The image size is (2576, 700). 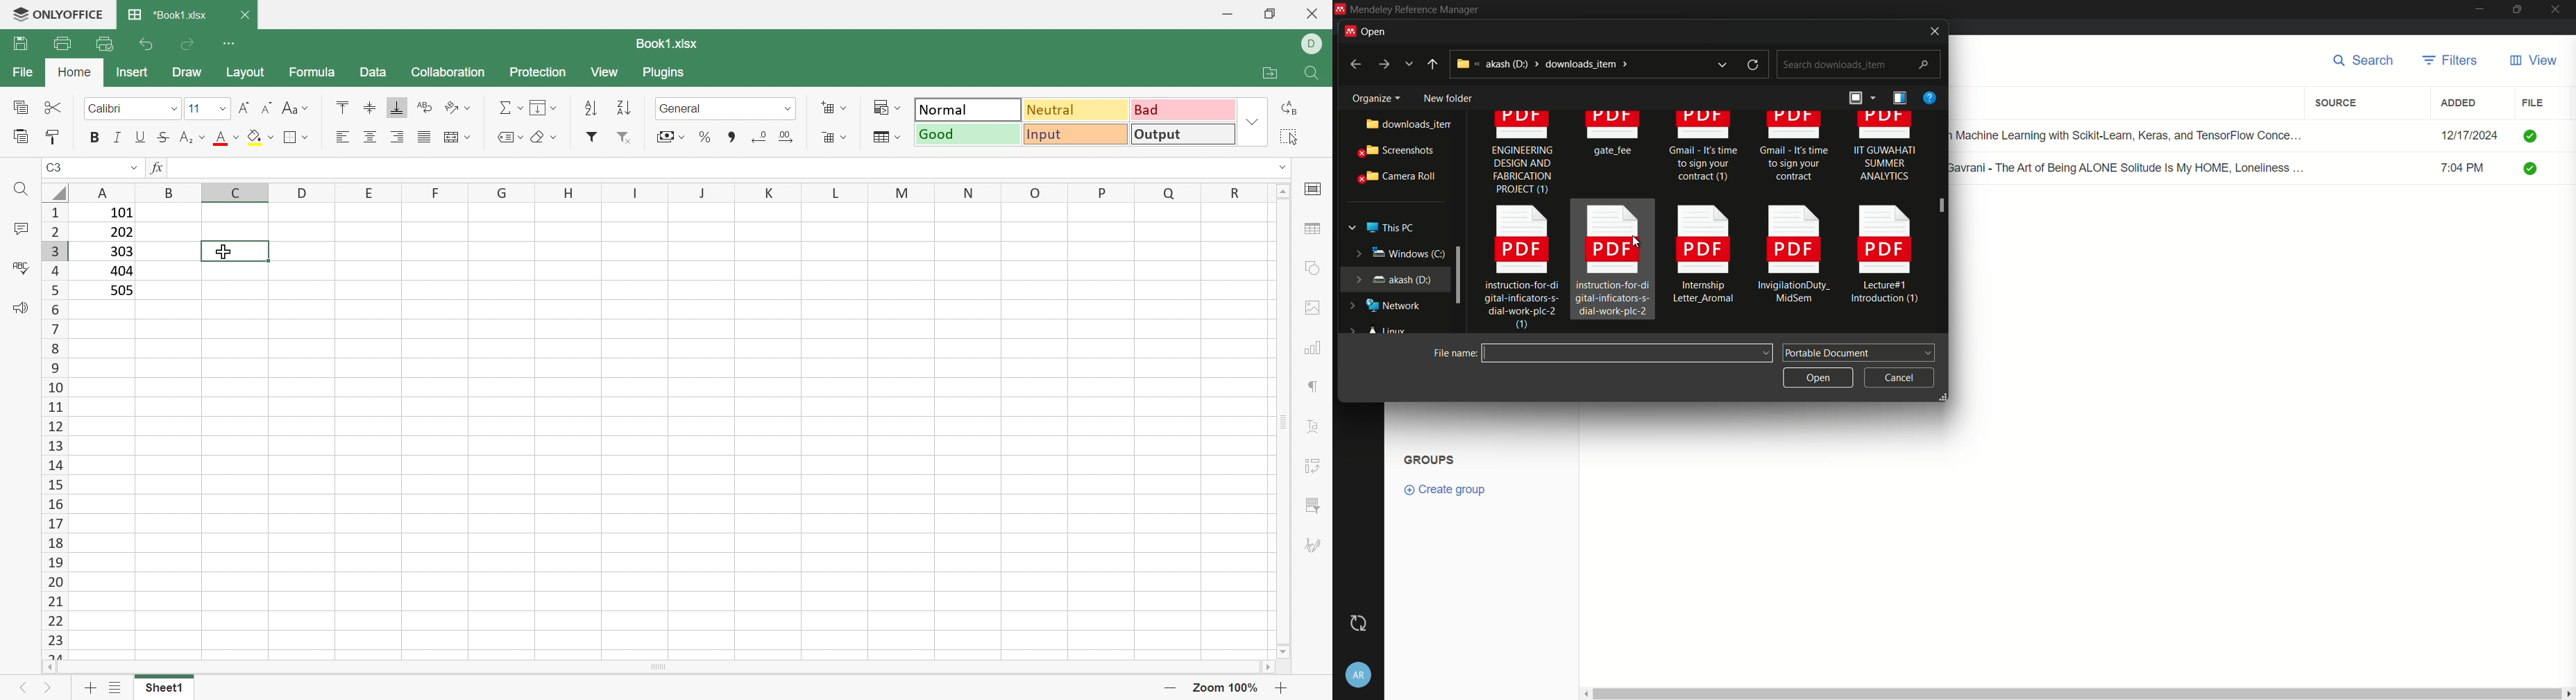 I want to click on ONLYOFFICE, so click(x=60, y=14).